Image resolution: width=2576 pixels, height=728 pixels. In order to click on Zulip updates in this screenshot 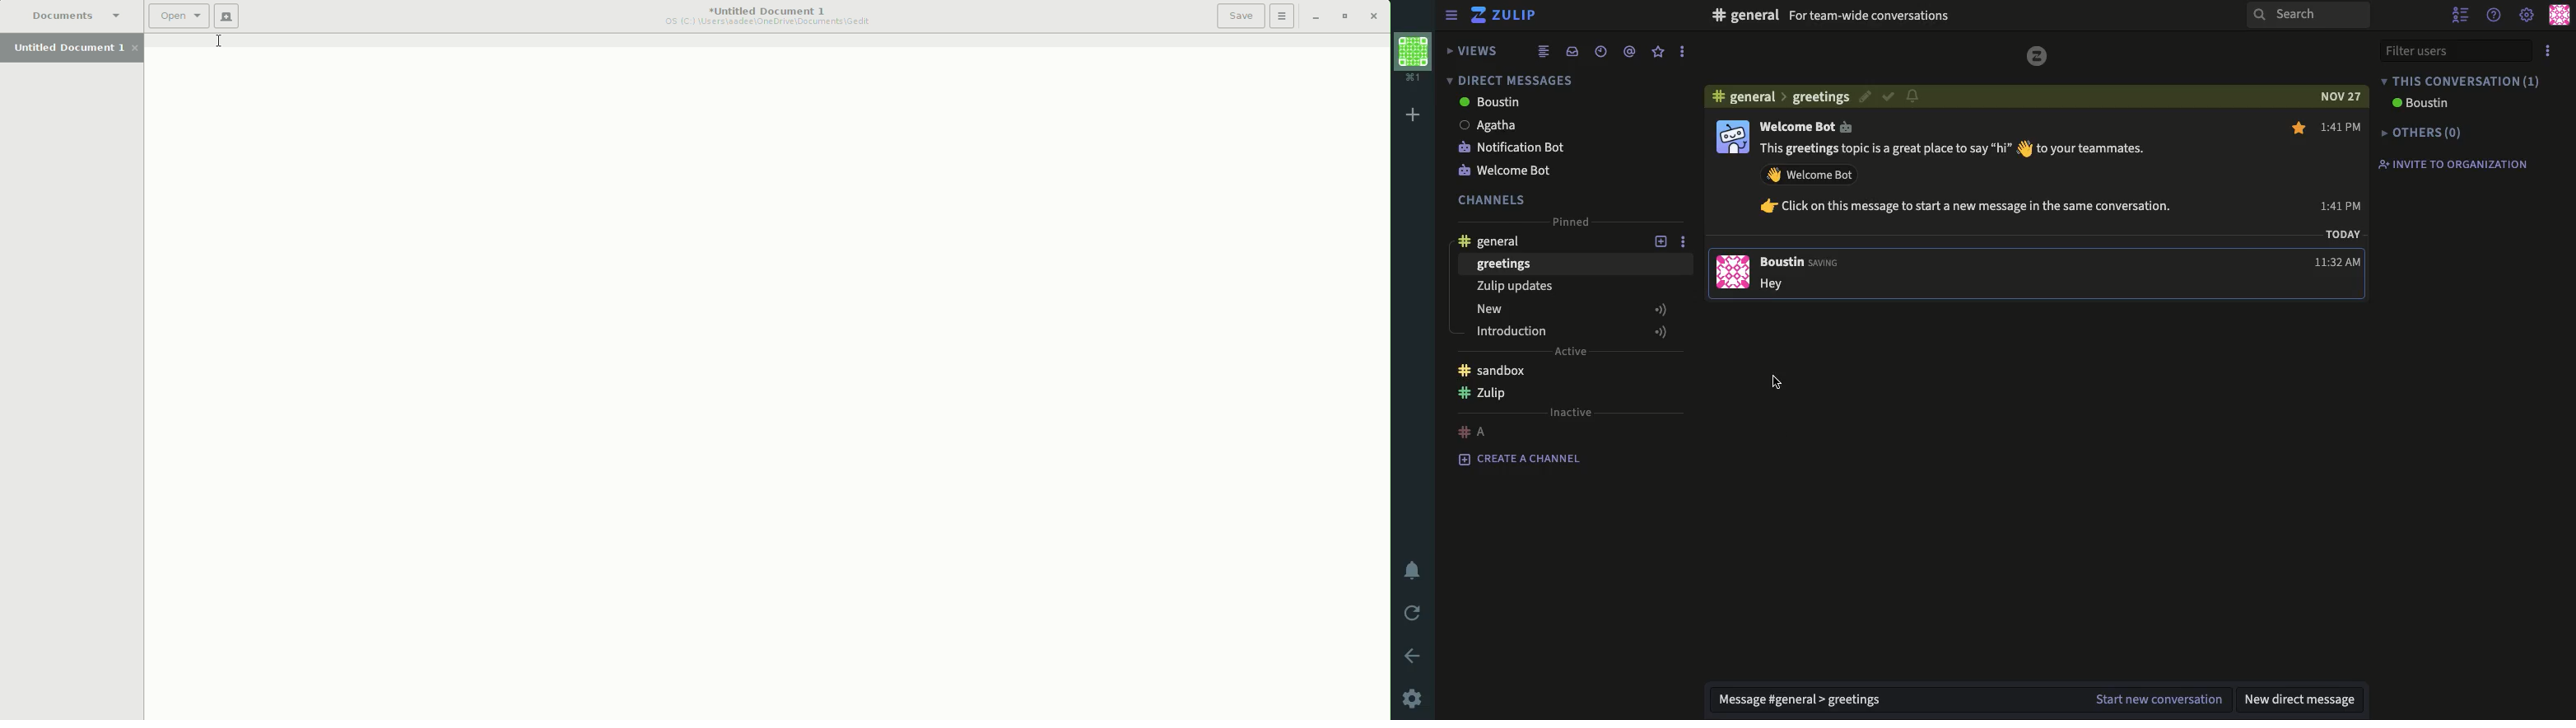, I will do `click(1512, 288)`.